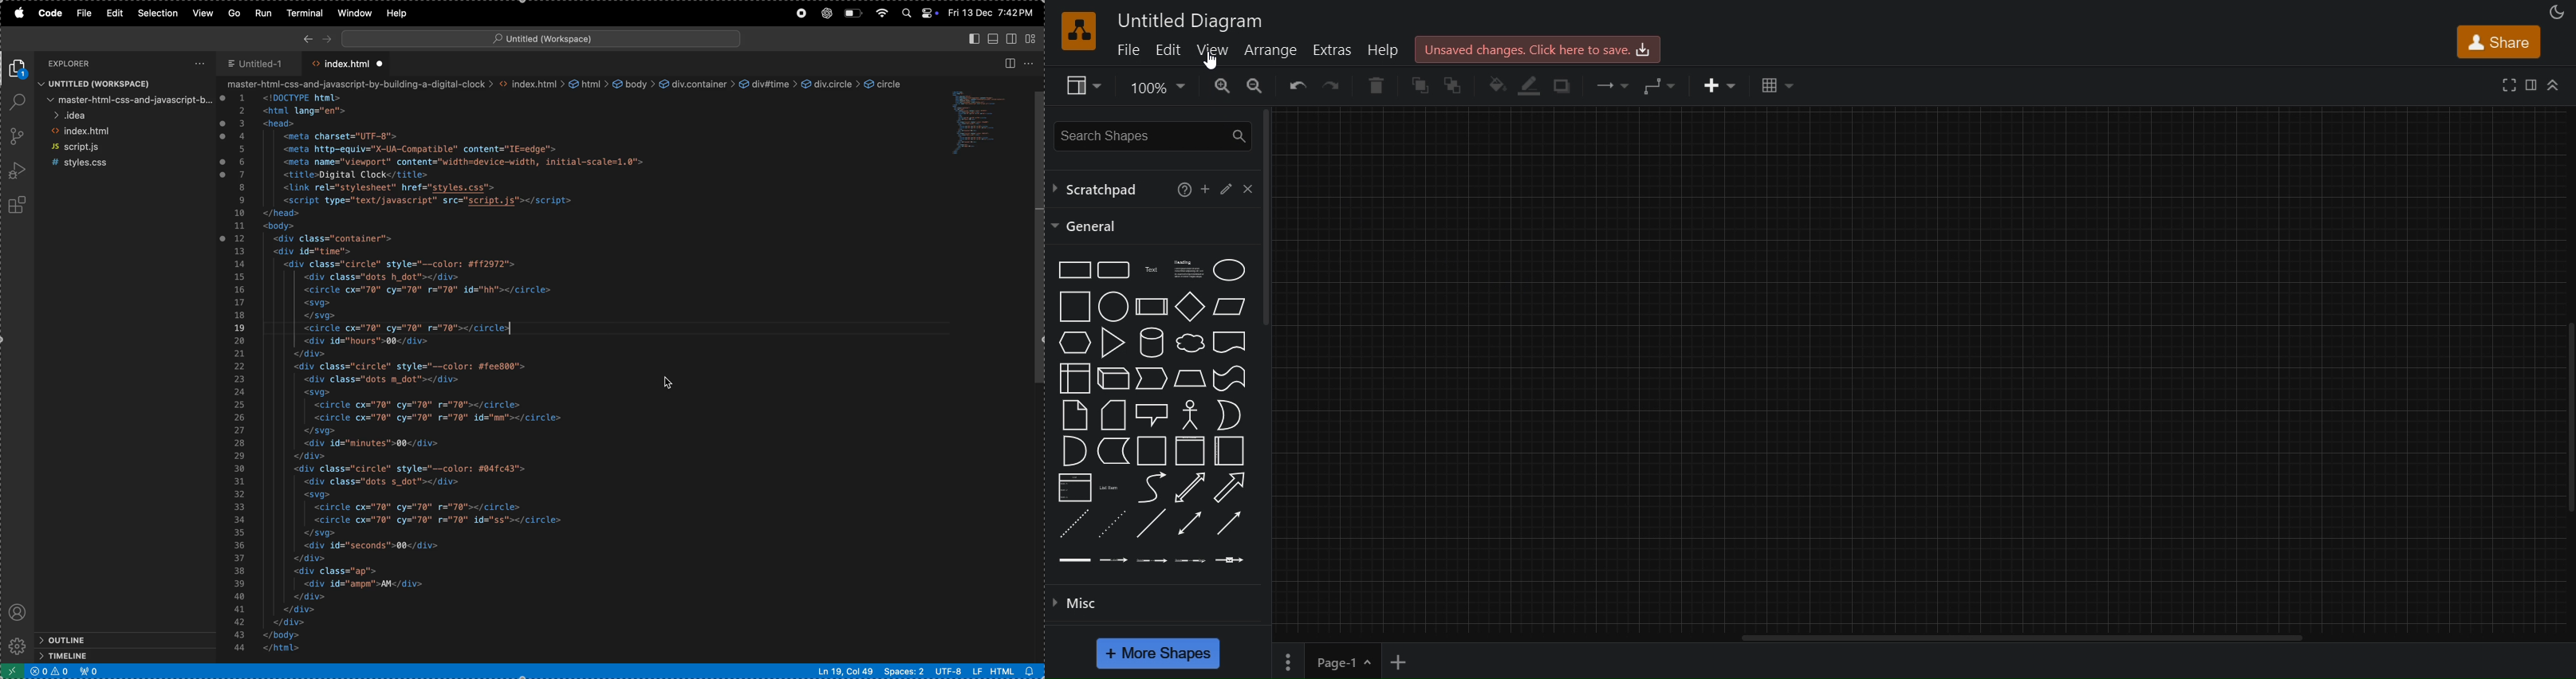 This screenshot has height=700, width=2576. Describe the element at coordinates (1385, 49) in the screenshot. I see `help` at that location.